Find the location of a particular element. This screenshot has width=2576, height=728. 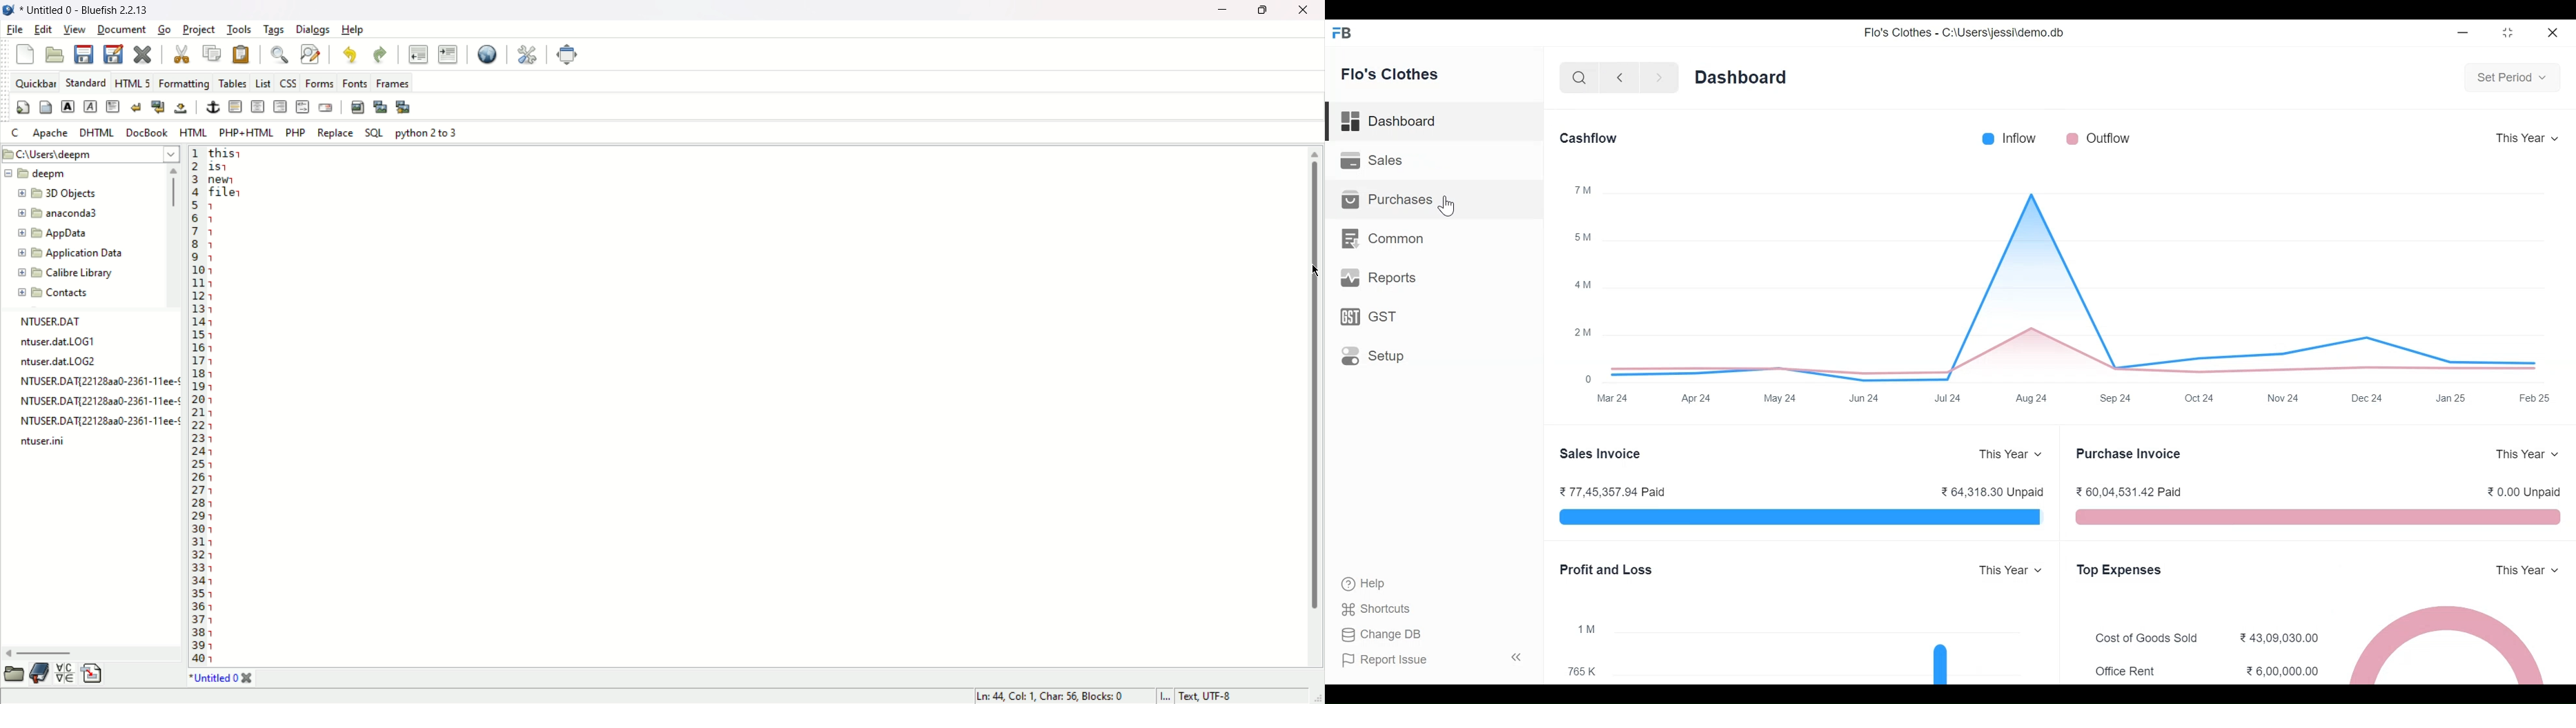

css is located at coordinates (288, 82).